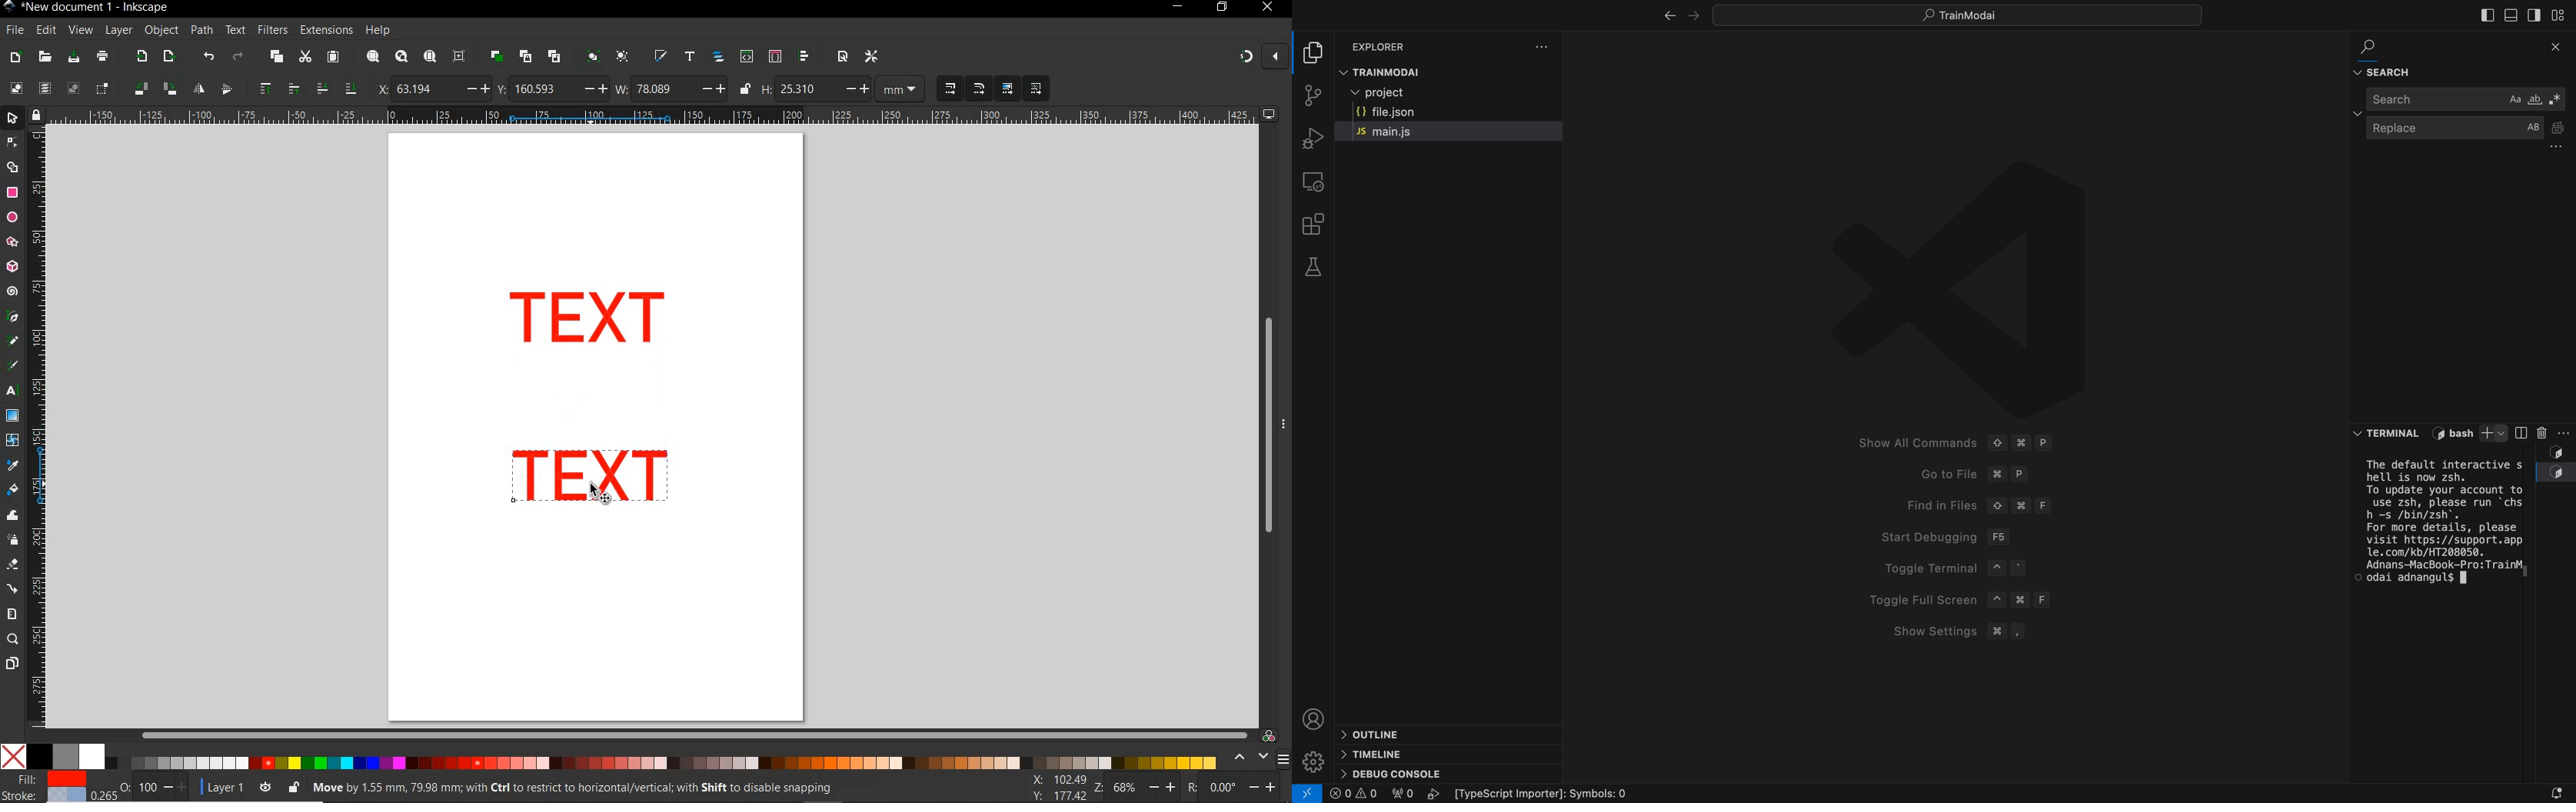 Image resolution: width=2576 pixels, height=812 pixels. What do you see at coordinates (589, 788) in the screenshot?
I see `no objects selected` at bounding box center [589, 788].